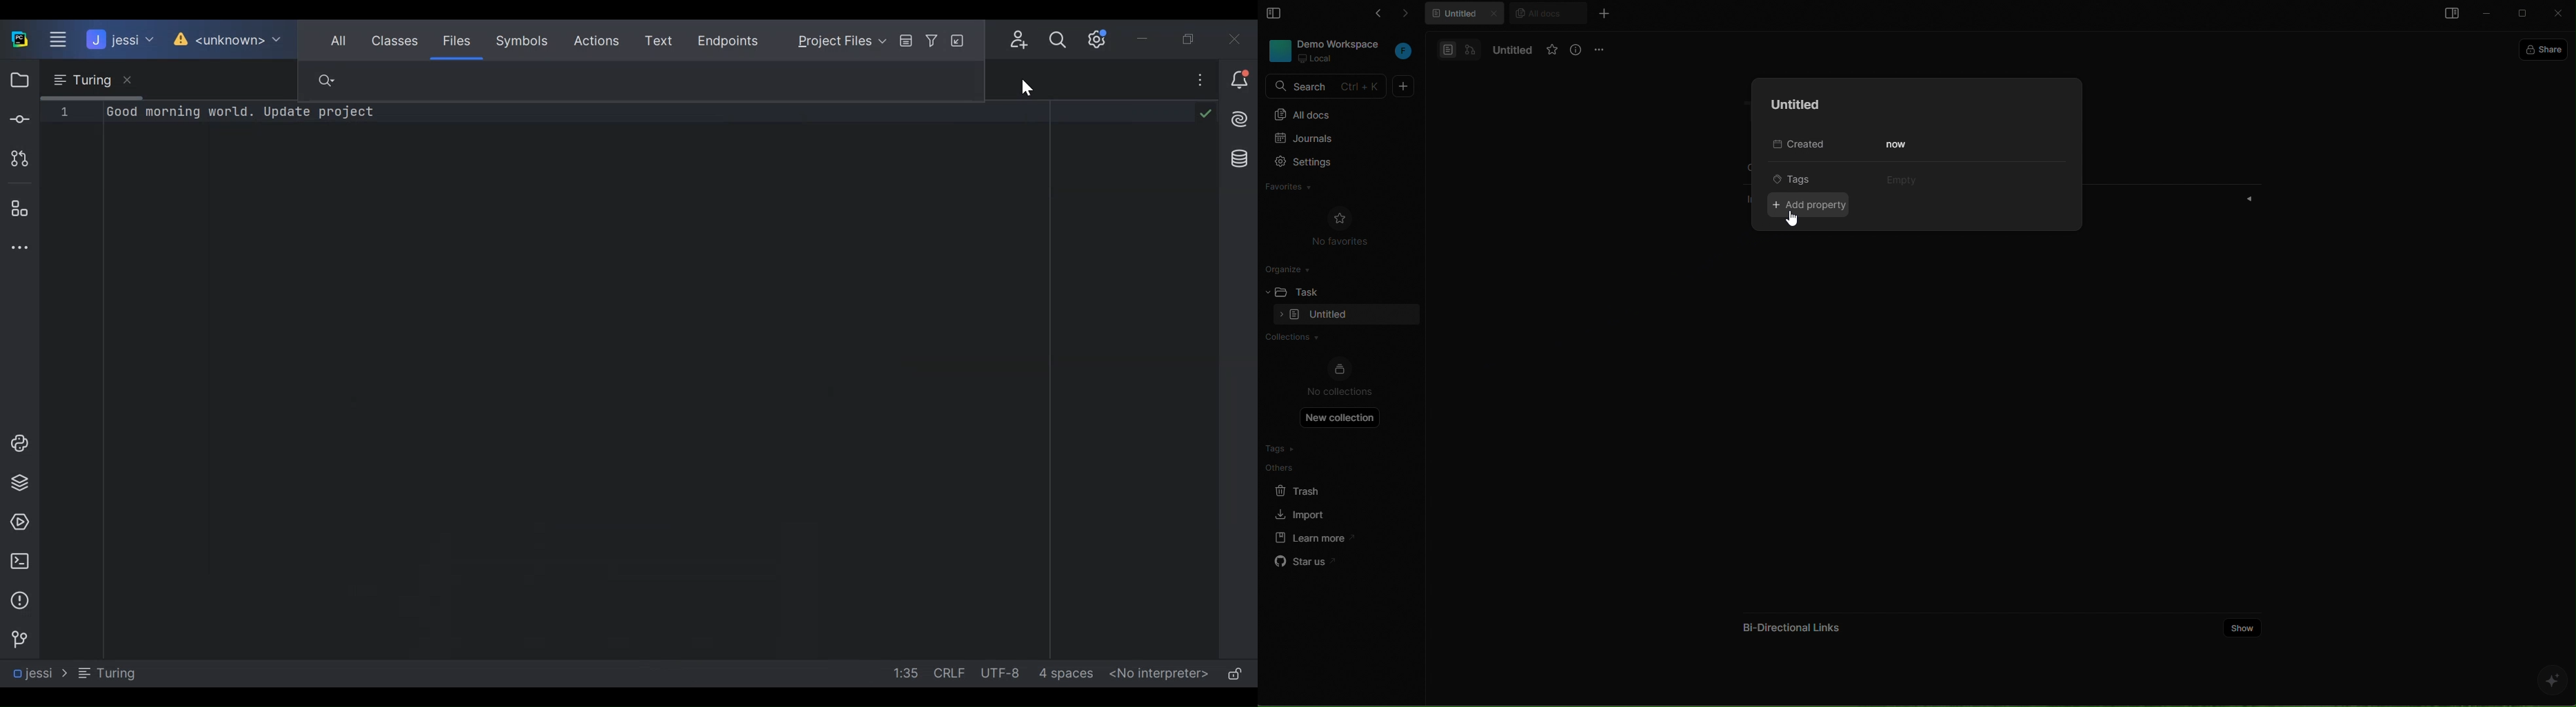  I want to click on workspace photo, so click(1278, 50).